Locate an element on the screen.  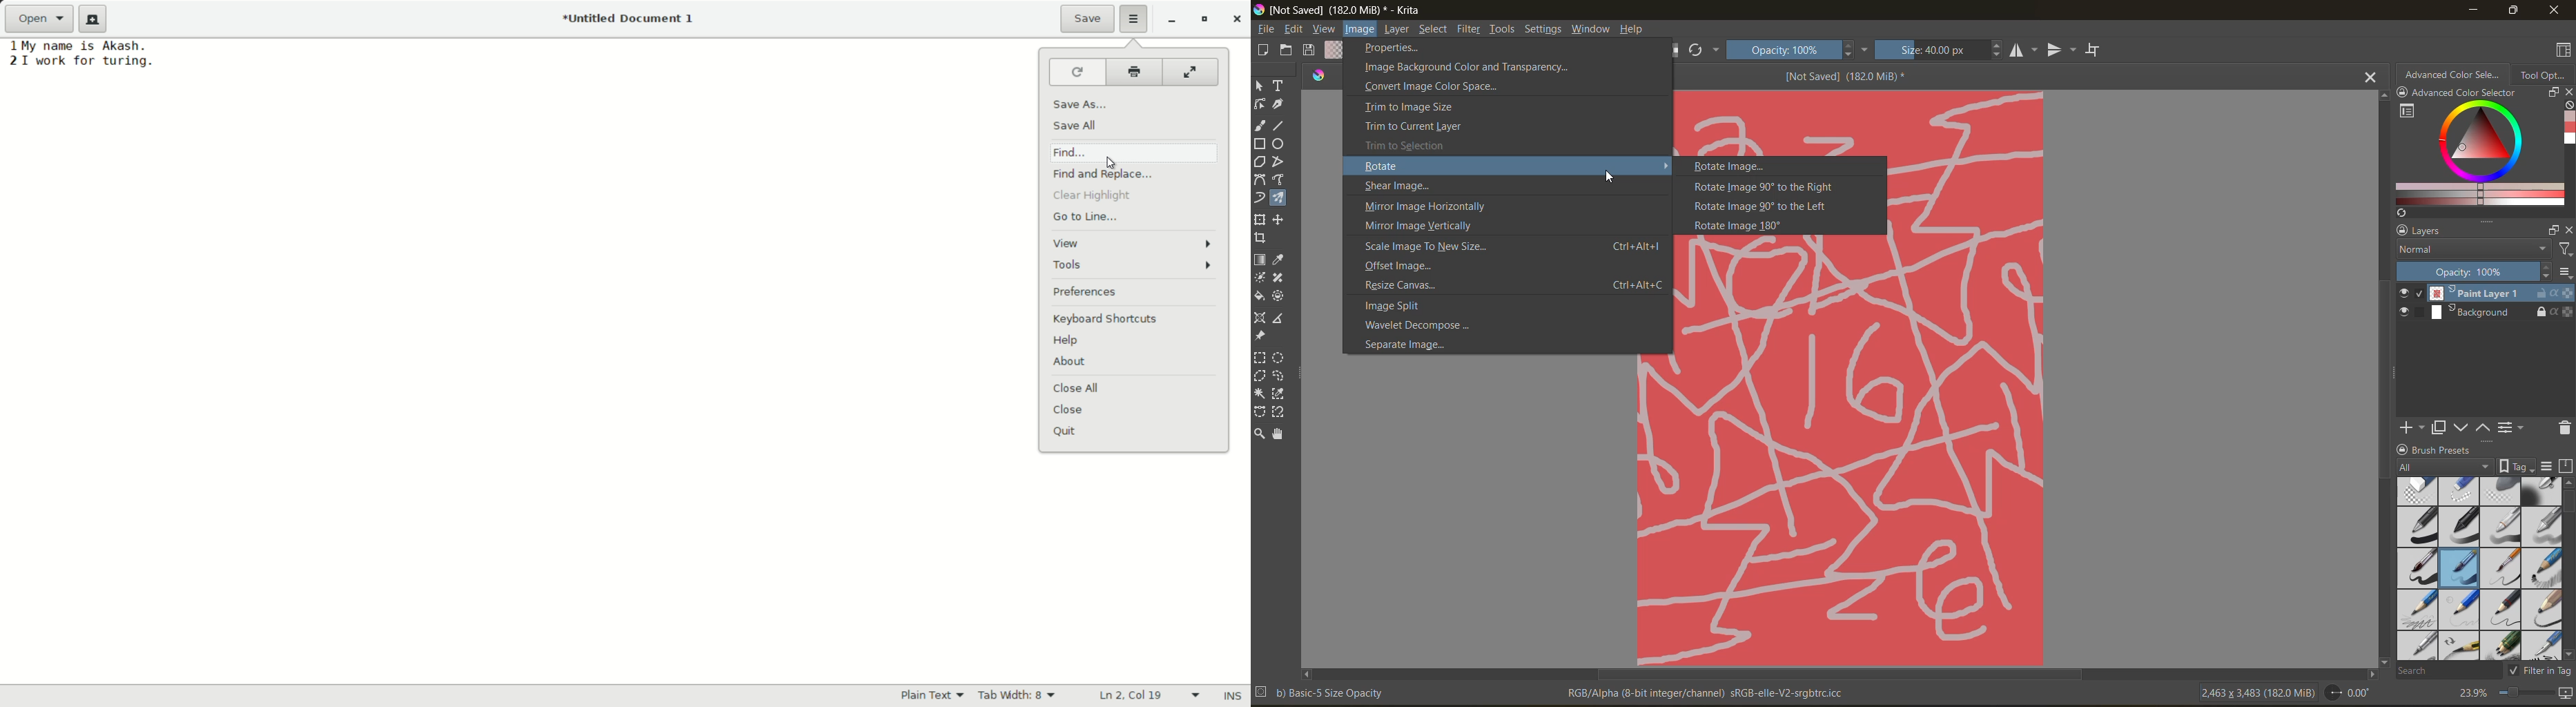
shear image is located at coordinates (1398, 186).